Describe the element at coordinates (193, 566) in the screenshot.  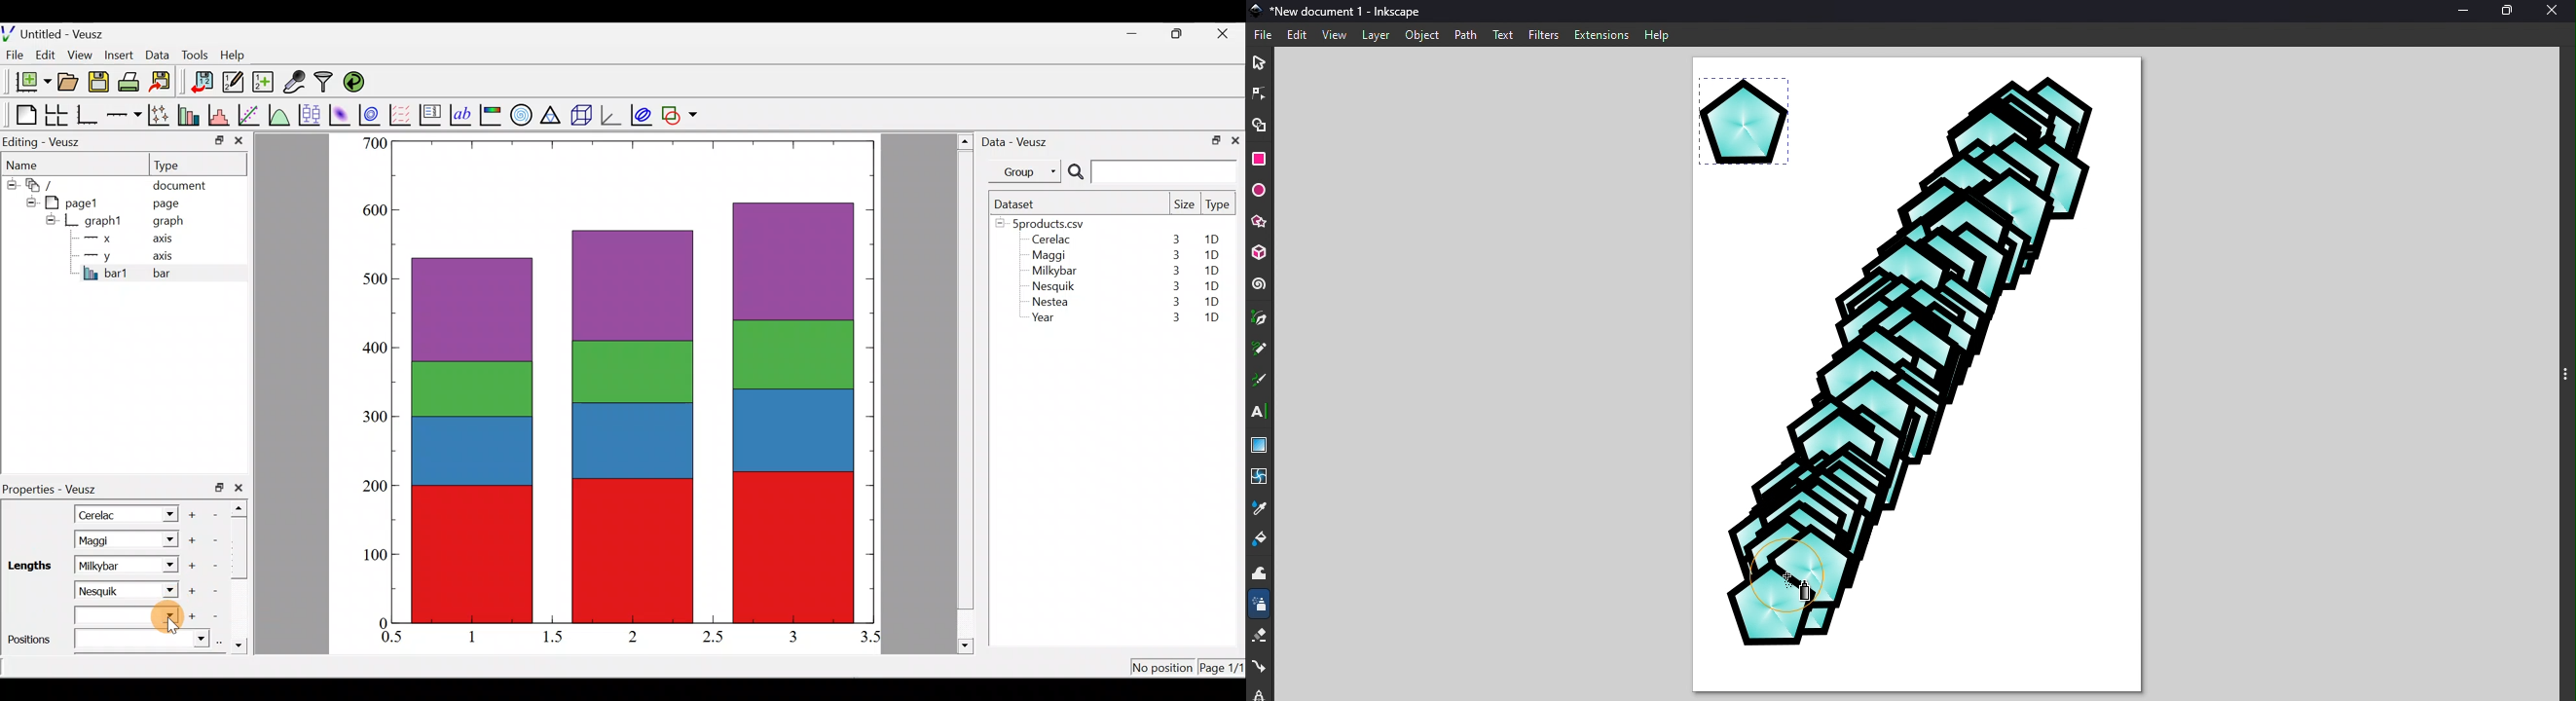
I see `Add another item` at that location.